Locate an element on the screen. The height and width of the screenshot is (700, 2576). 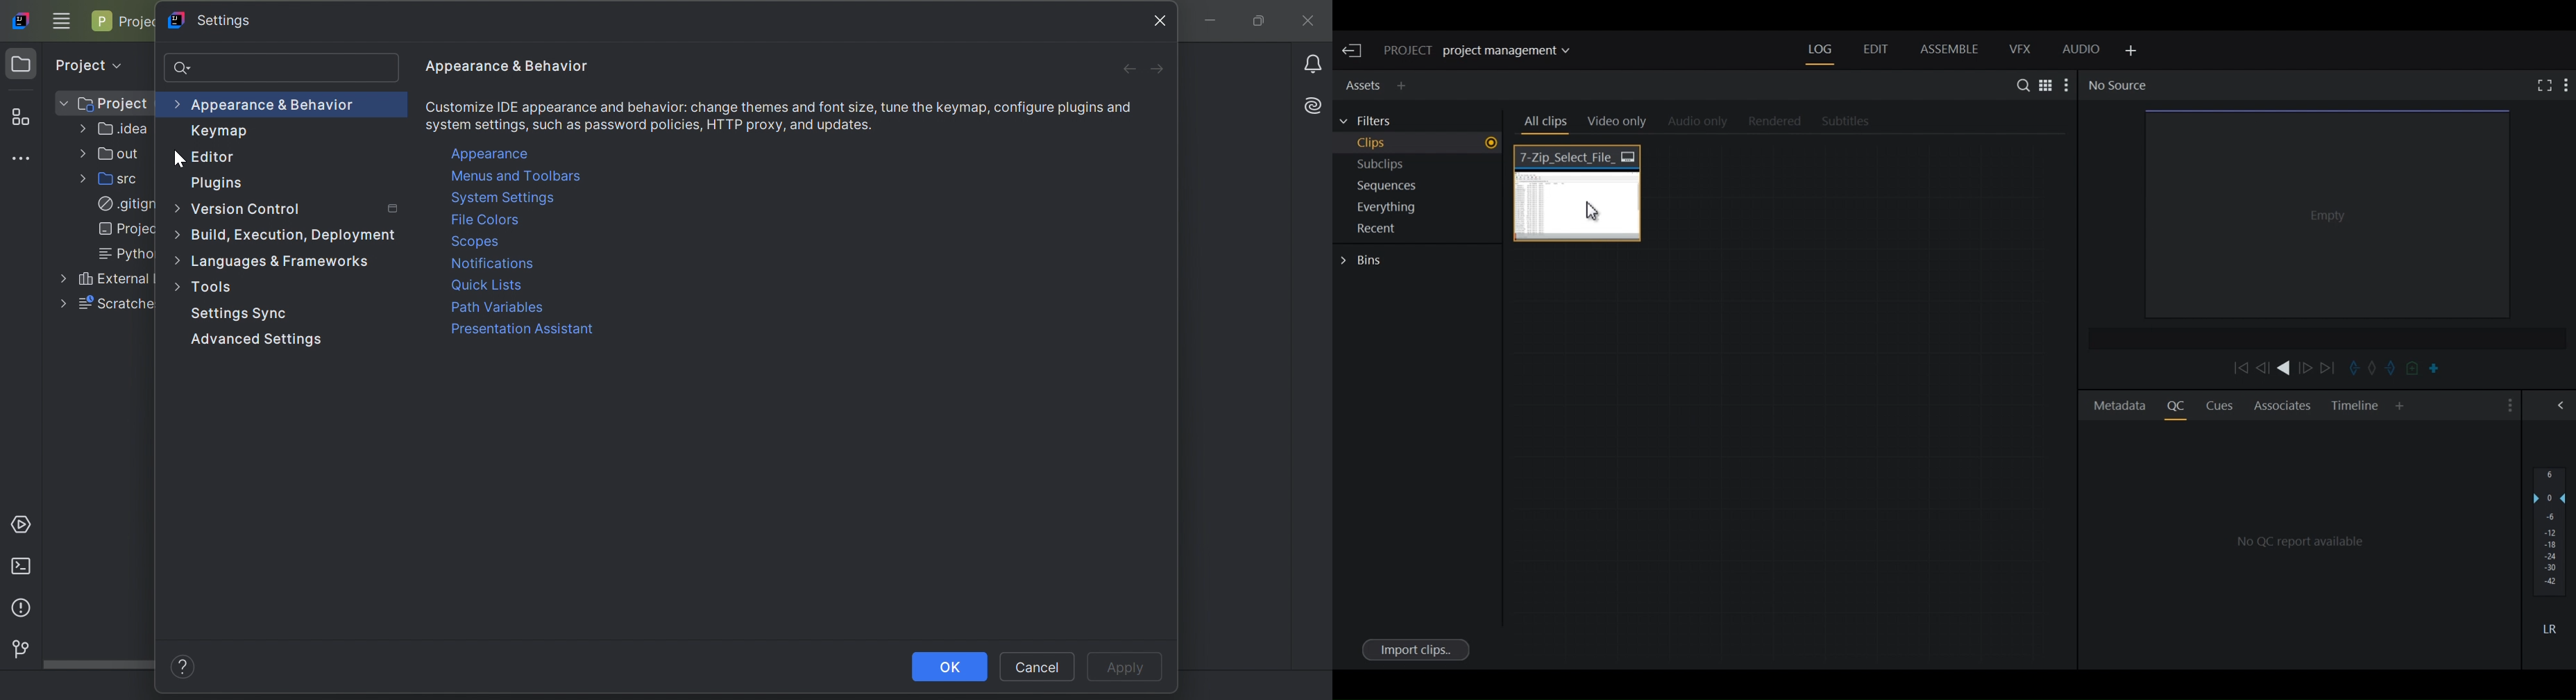
Notifications is located at coordinates (1315, 63).